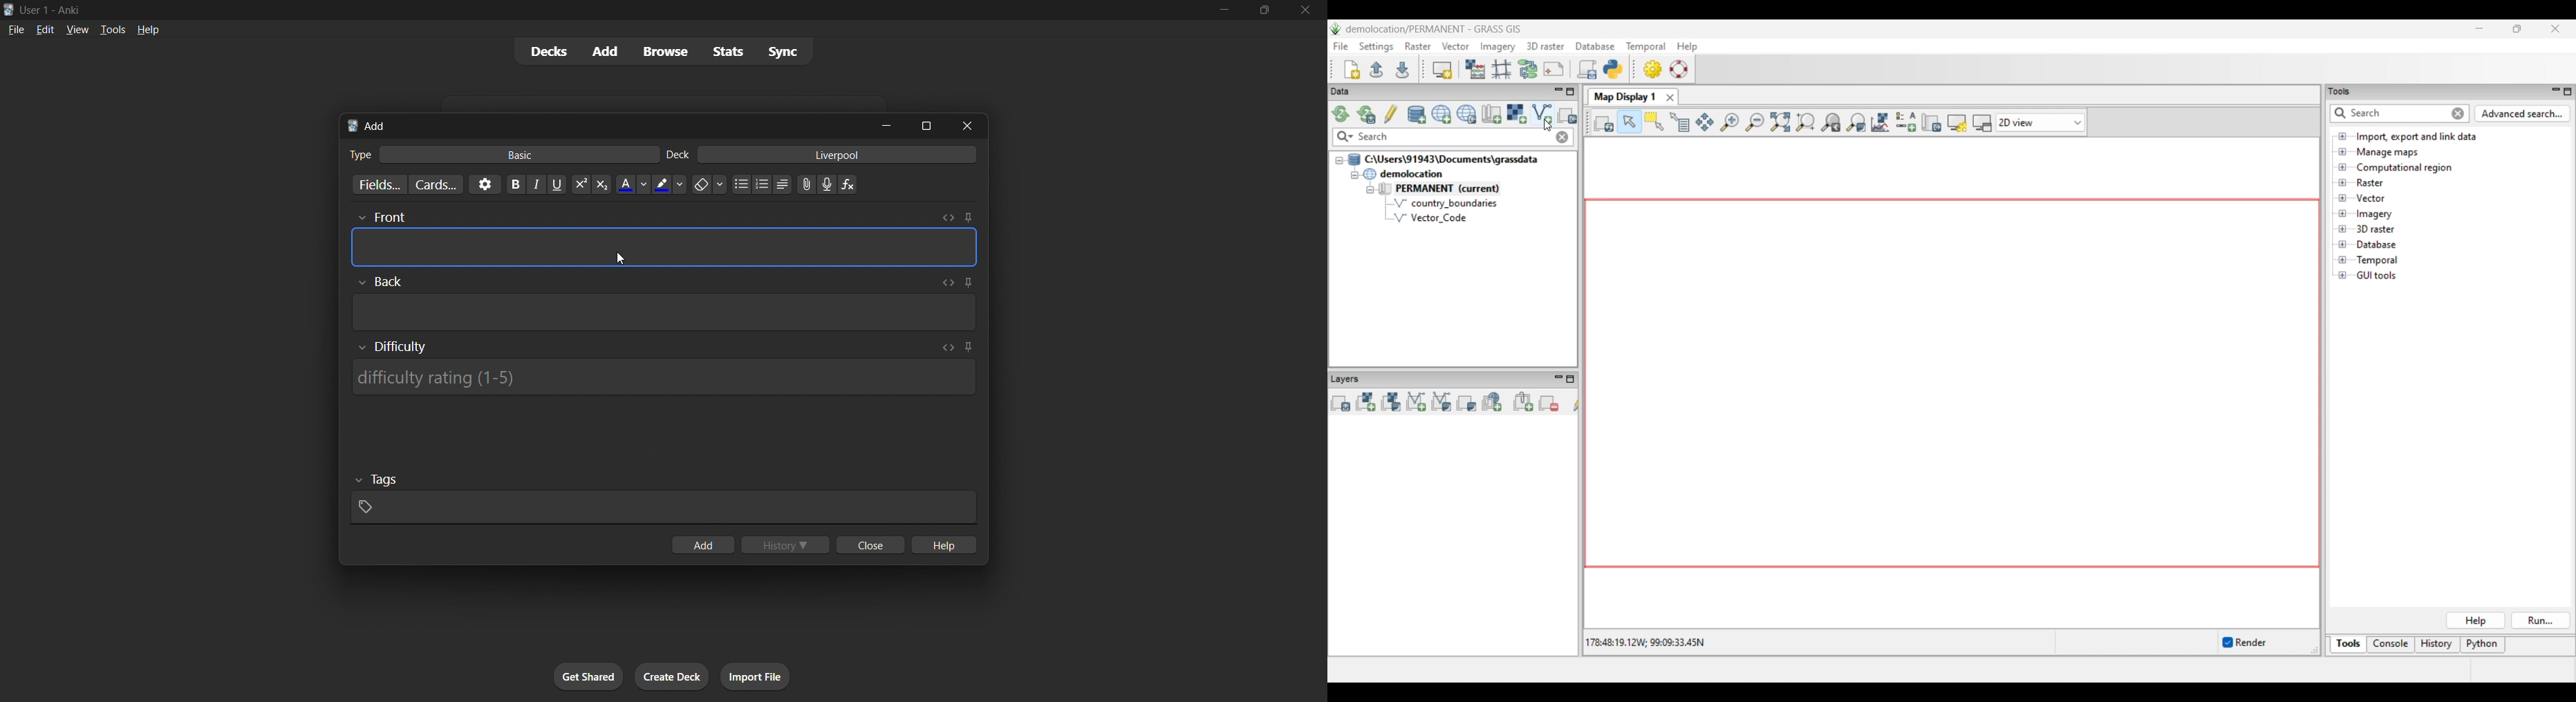  I want to click on Alignment, so click(783, 184).